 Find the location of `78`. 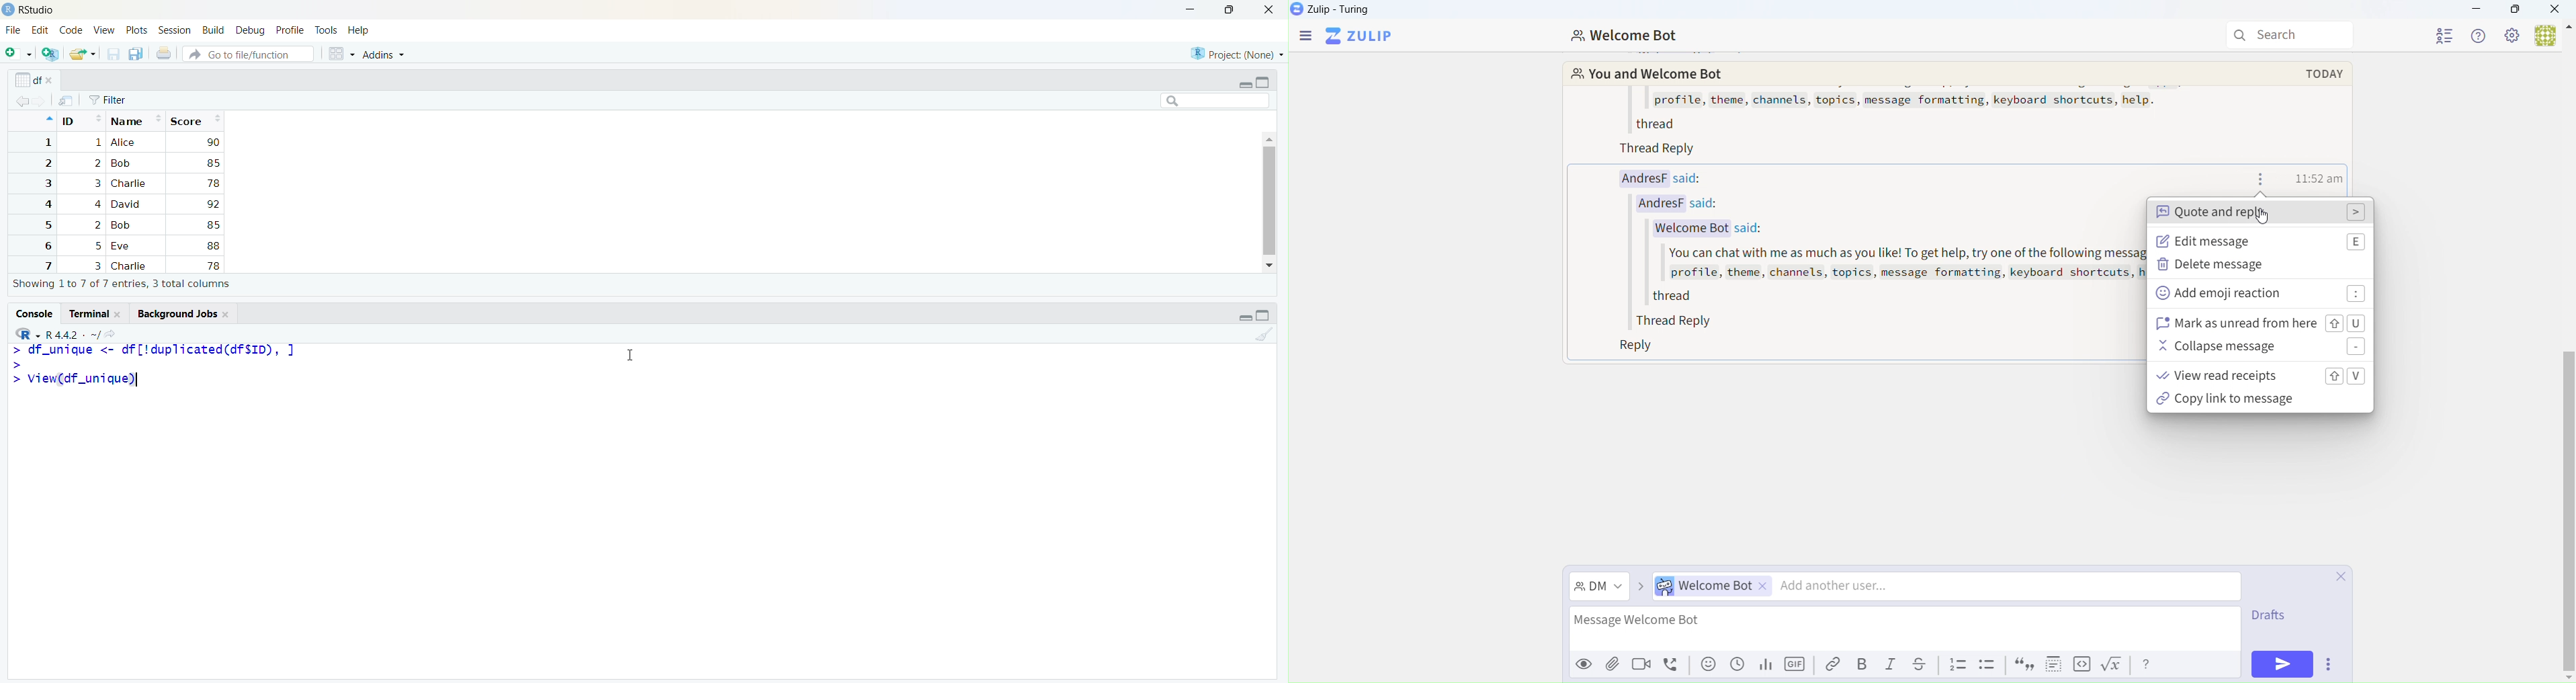

78 is located at coordinates (212, 266).